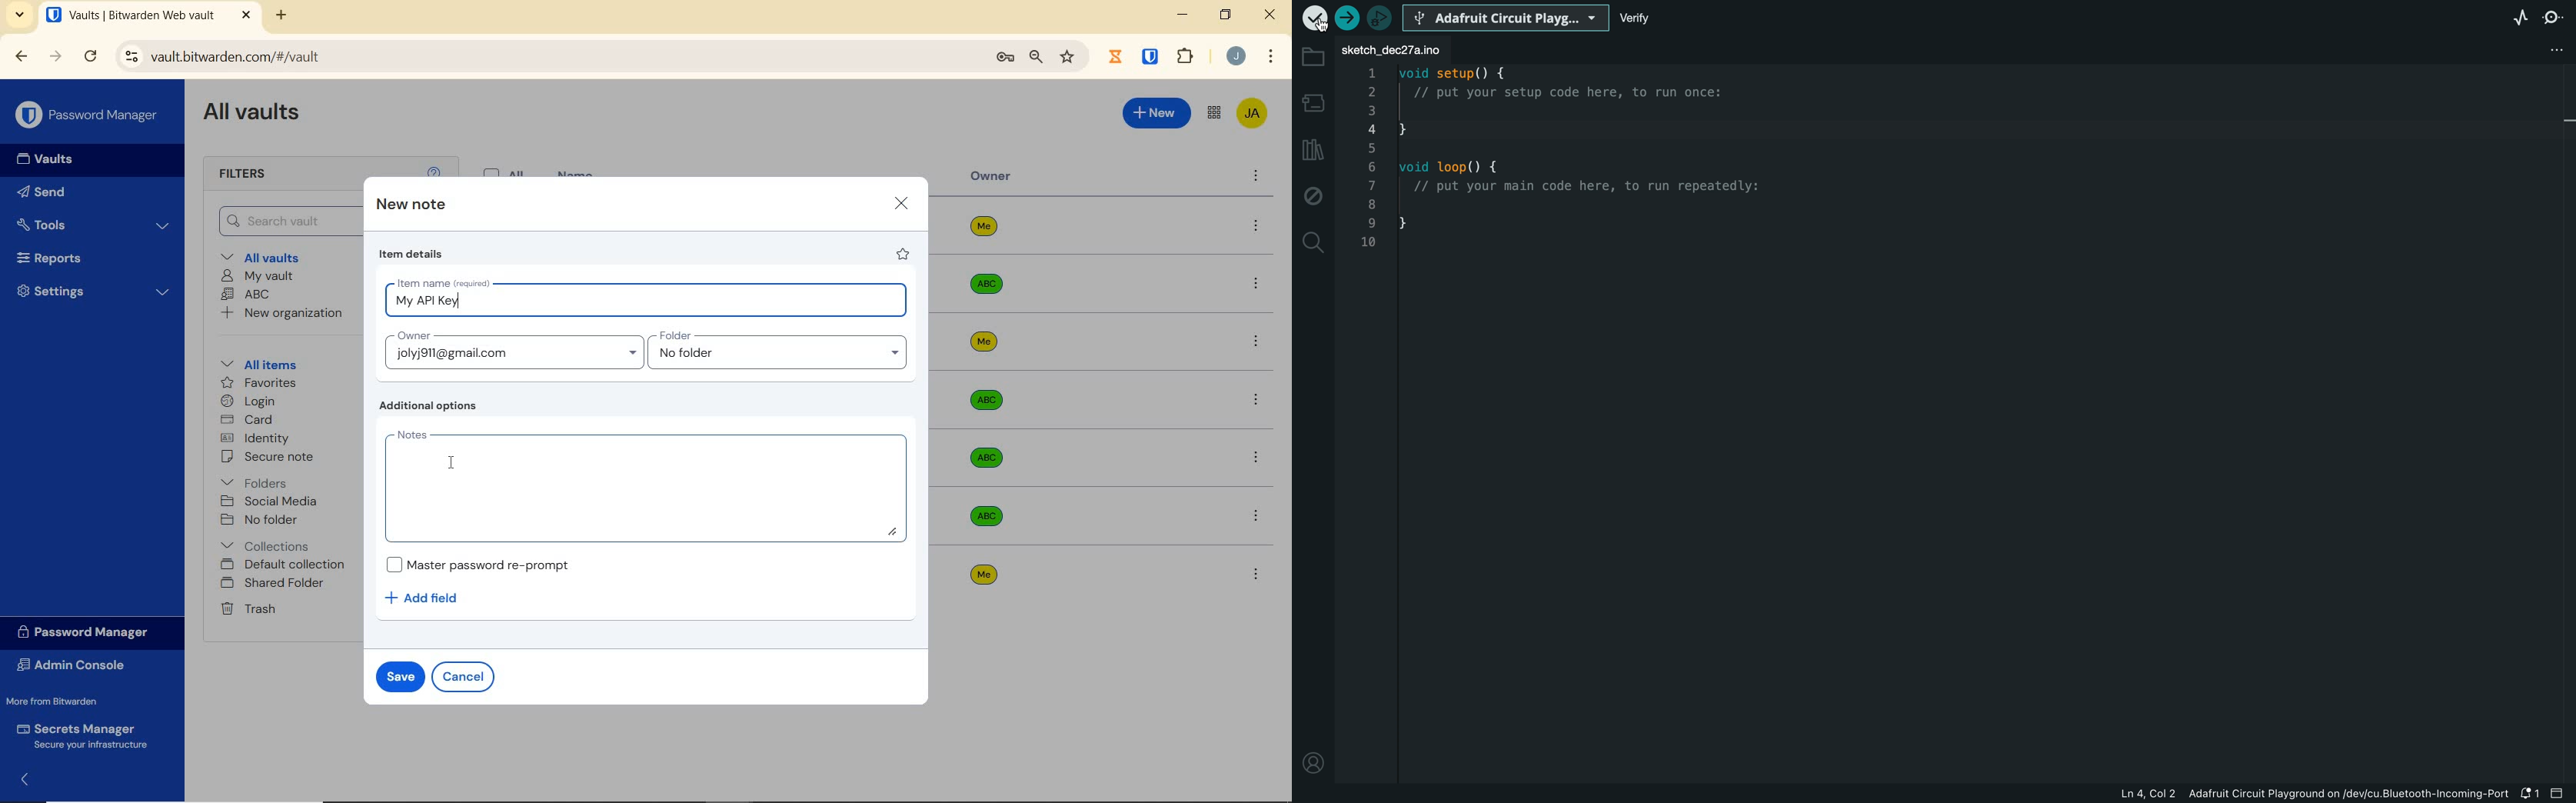 The width and height of the screenshot is (2576, 812). Describe the element at coordinates (281, 458) in the screenshot. I see `secure note` at that location.